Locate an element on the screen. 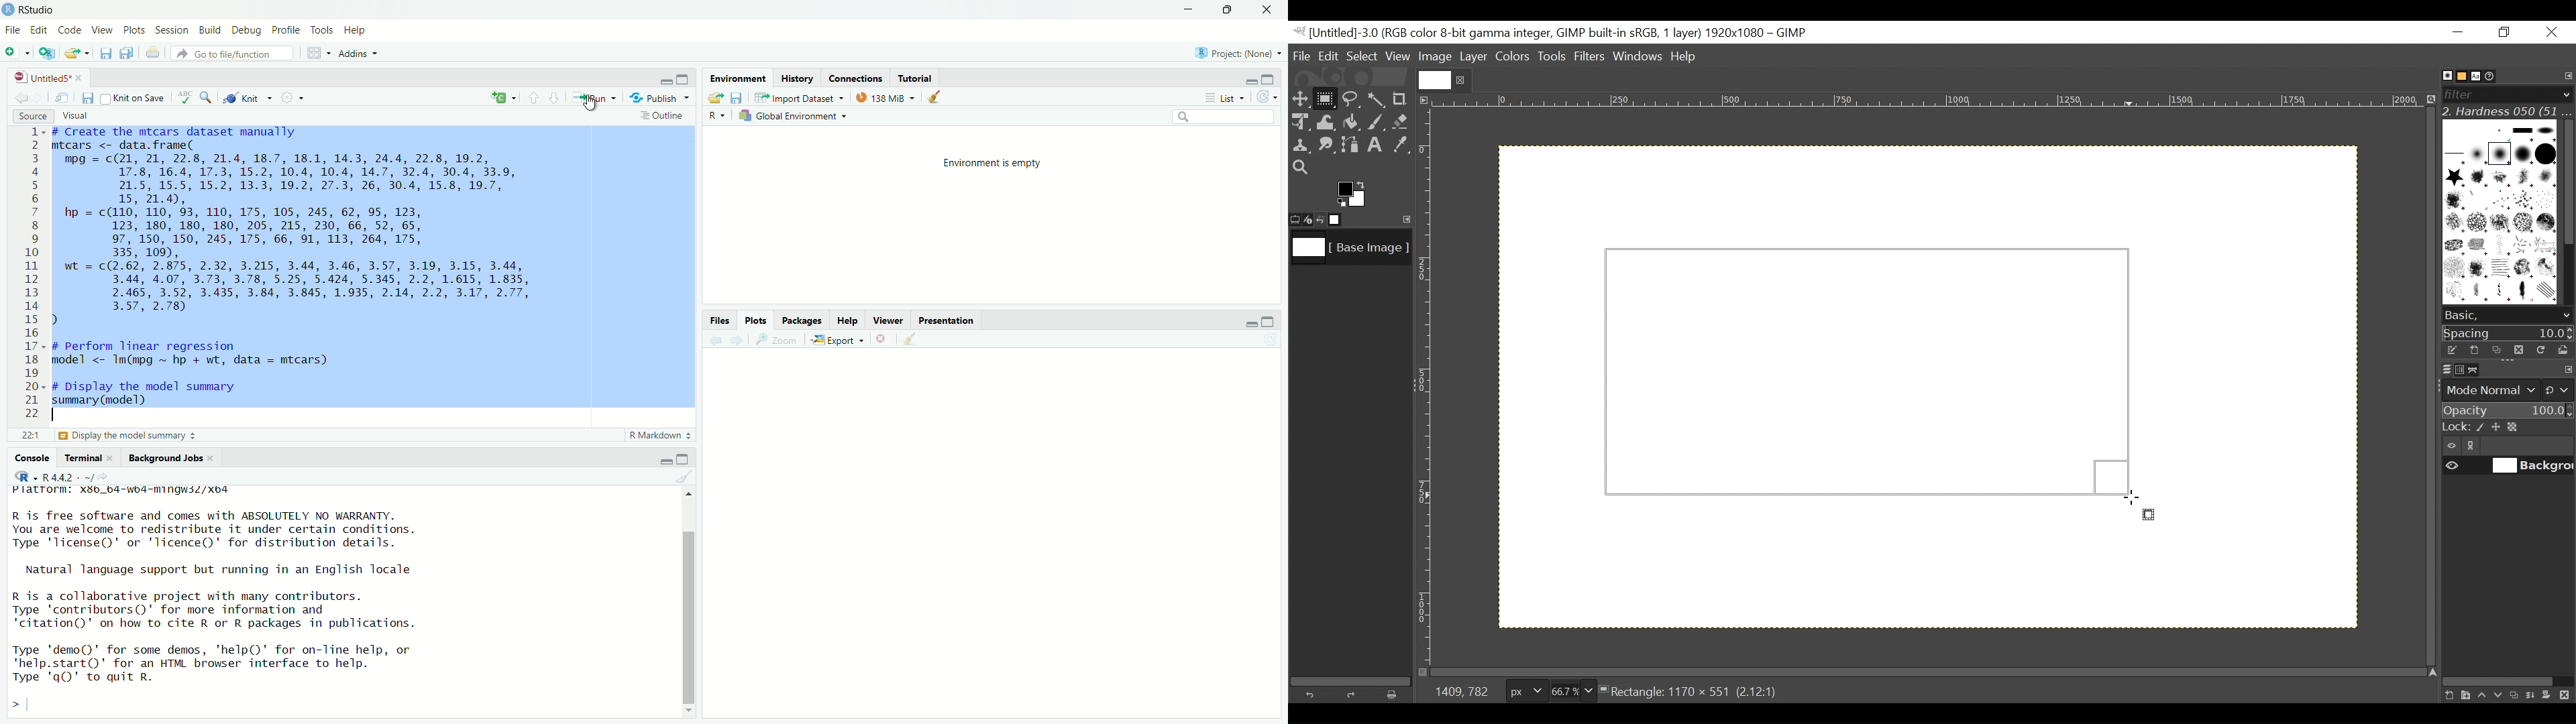 This screenshot has width=2576, height=728. Clear button is located at coordinates (1396, 695).